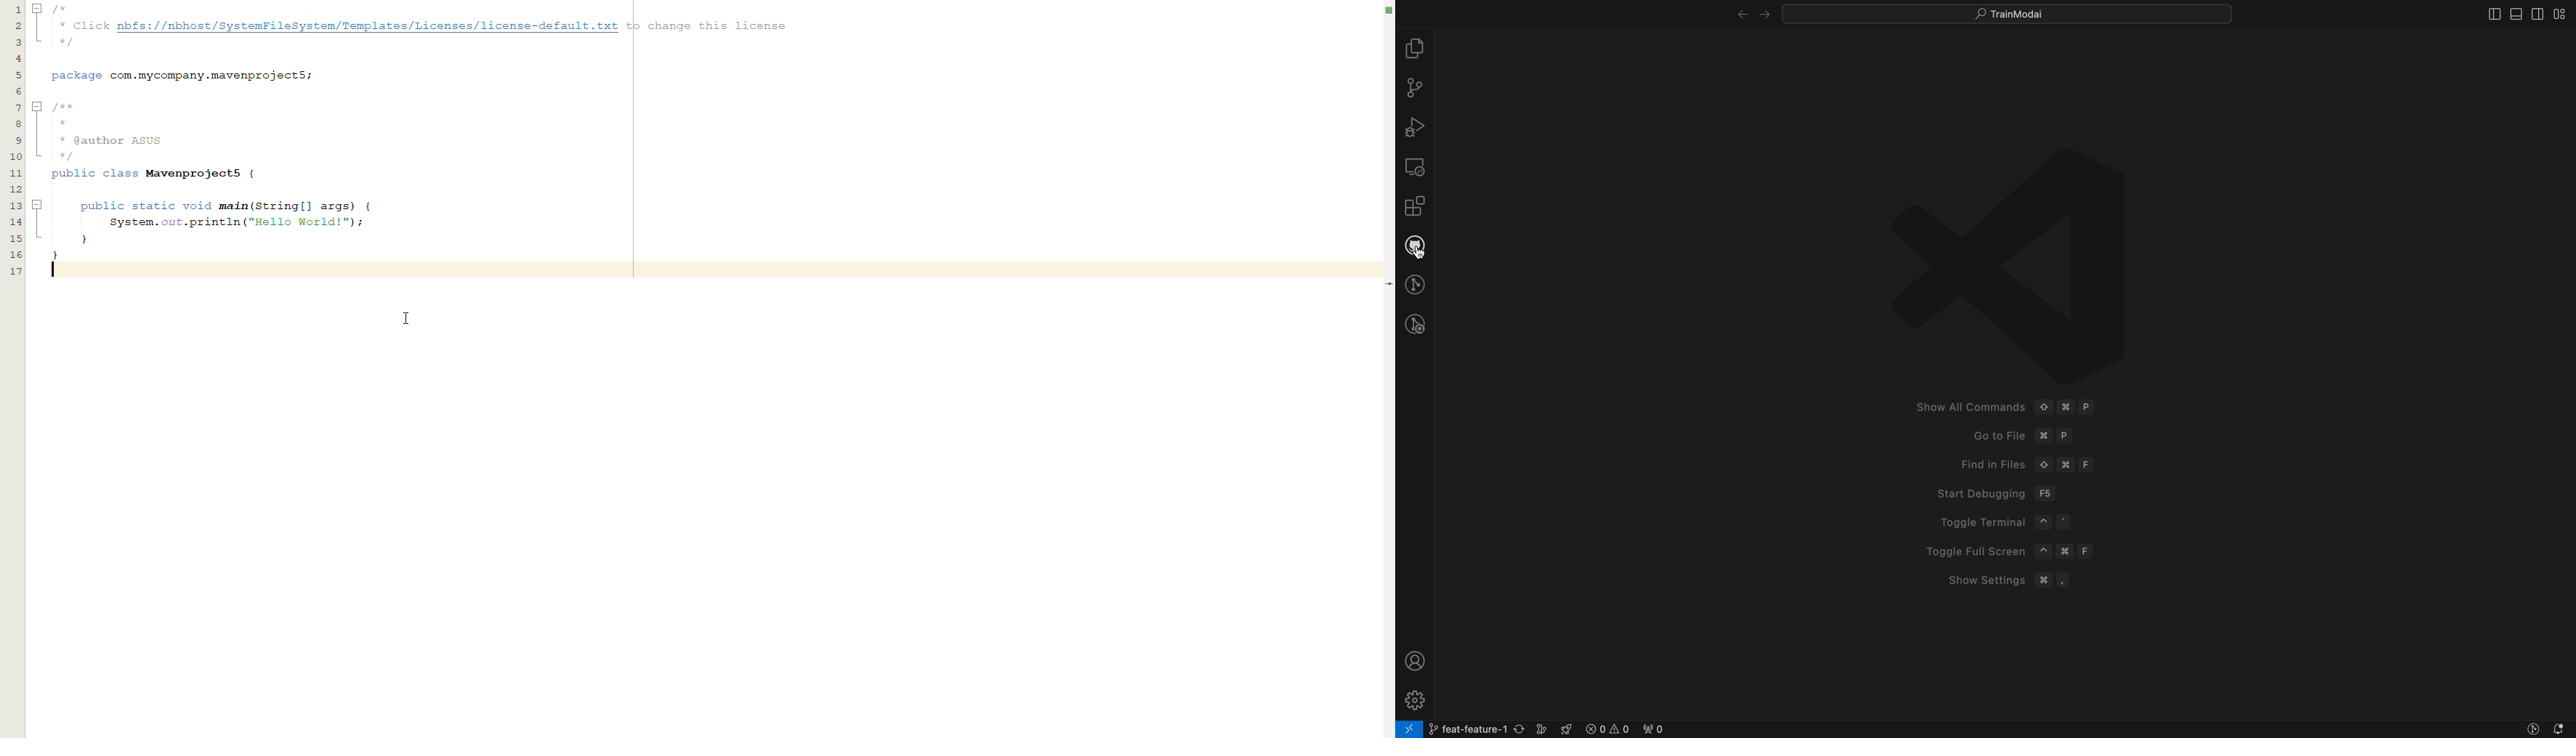 This screenshot has height=756, width=2576. I want to click on notificatons, so click(2561, 729).